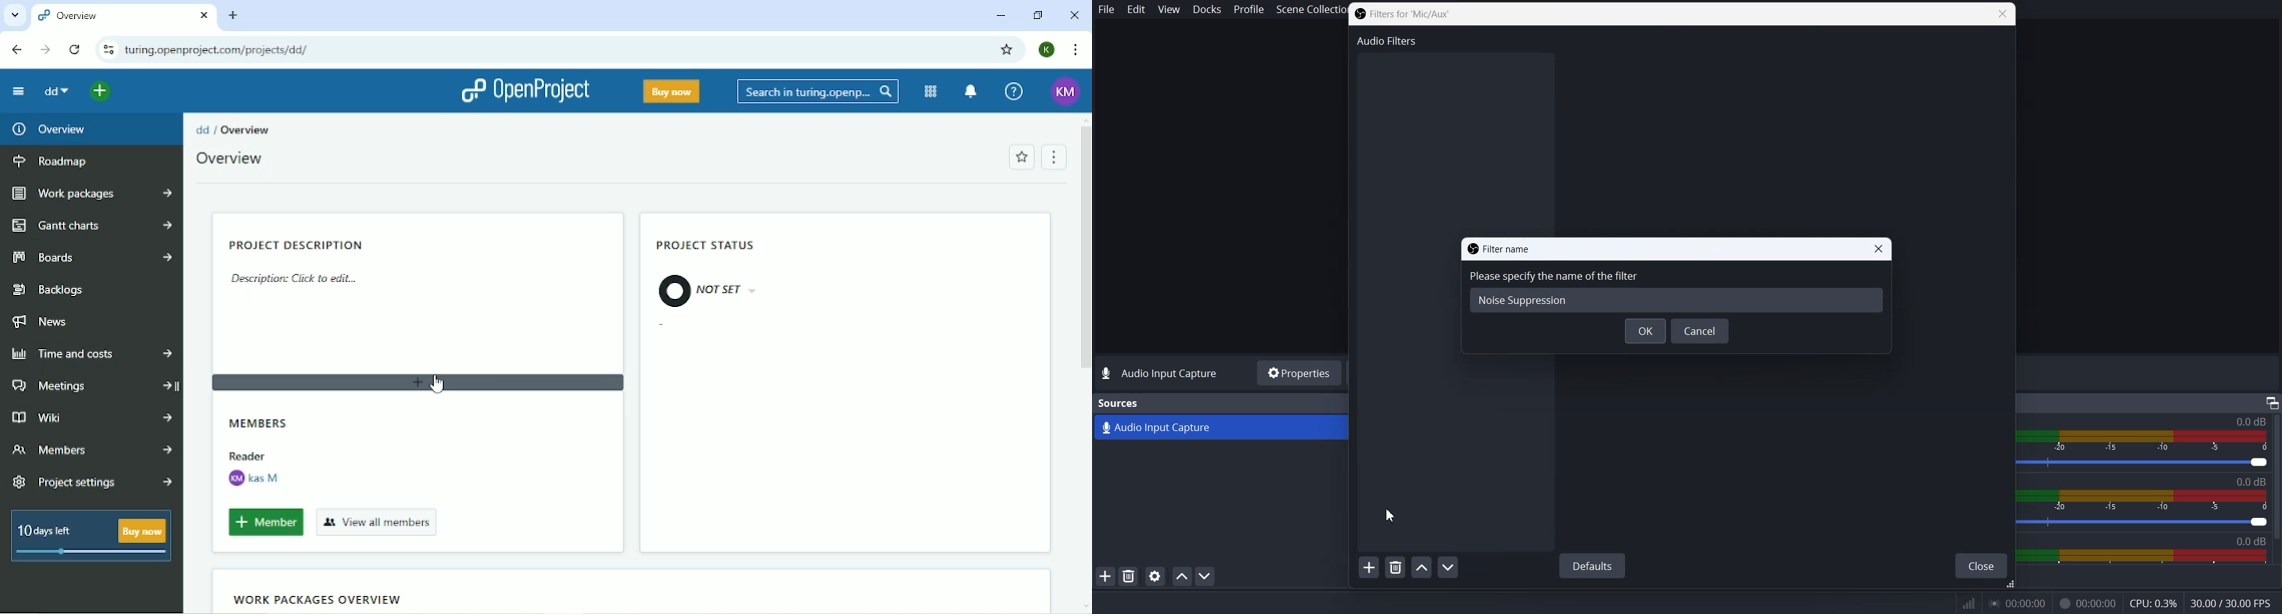 This screenshot has height=616, width=2296. Describe the element at coordinates (2260, 541) in the screenshot. I see `0.00db` at that location.